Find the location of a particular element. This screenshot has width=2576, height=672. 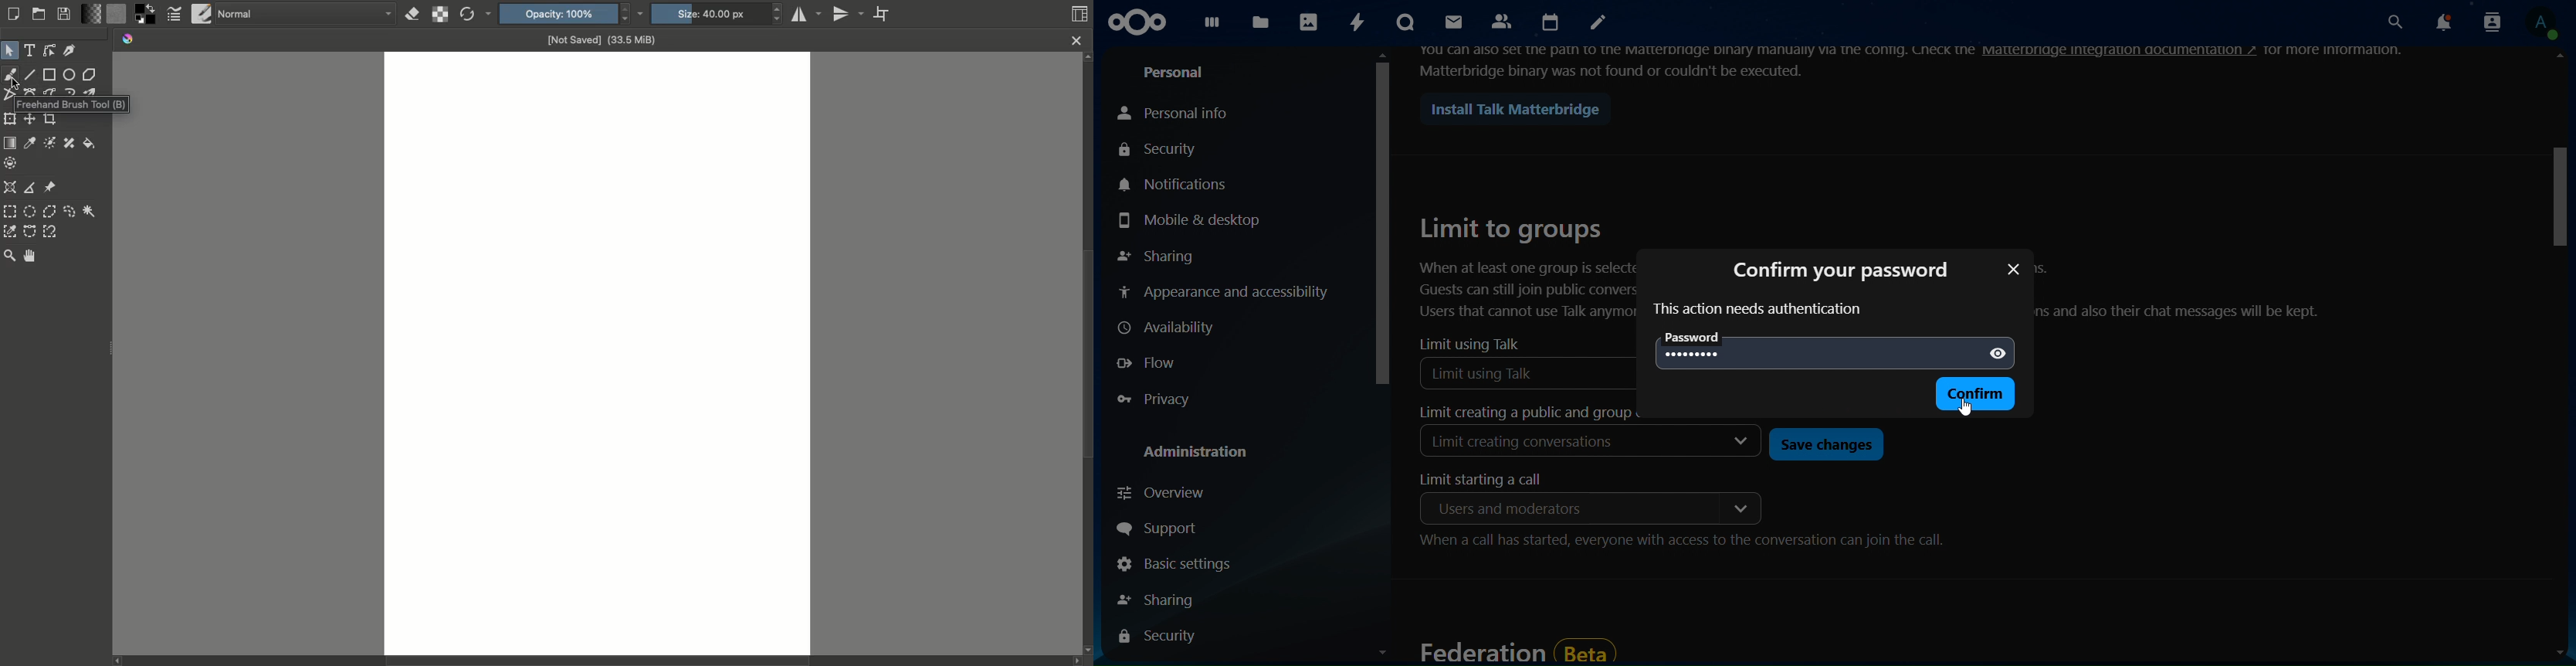

flow is located at coordinates (1155, 362).